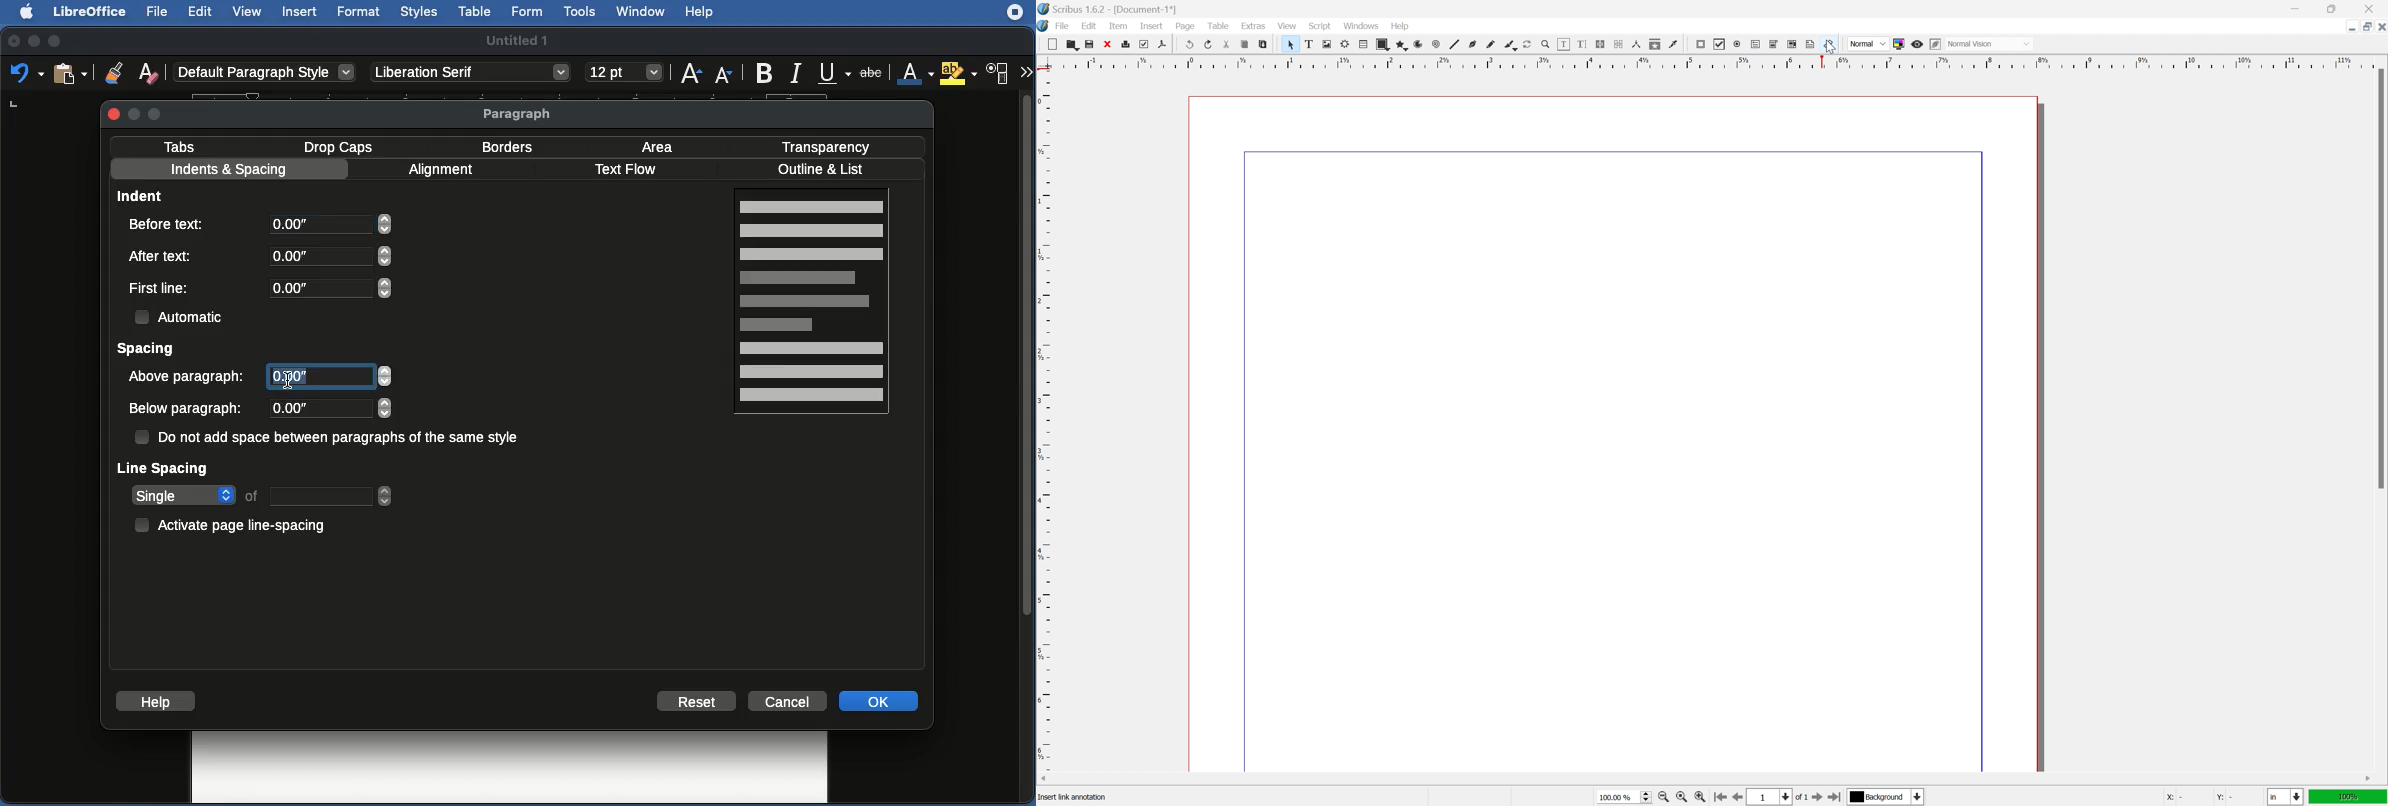 The width and height of the screenshot is (2408, 812). Describe the element at coordinates (2370, 8) in the screenshot. I see `close` at that location.